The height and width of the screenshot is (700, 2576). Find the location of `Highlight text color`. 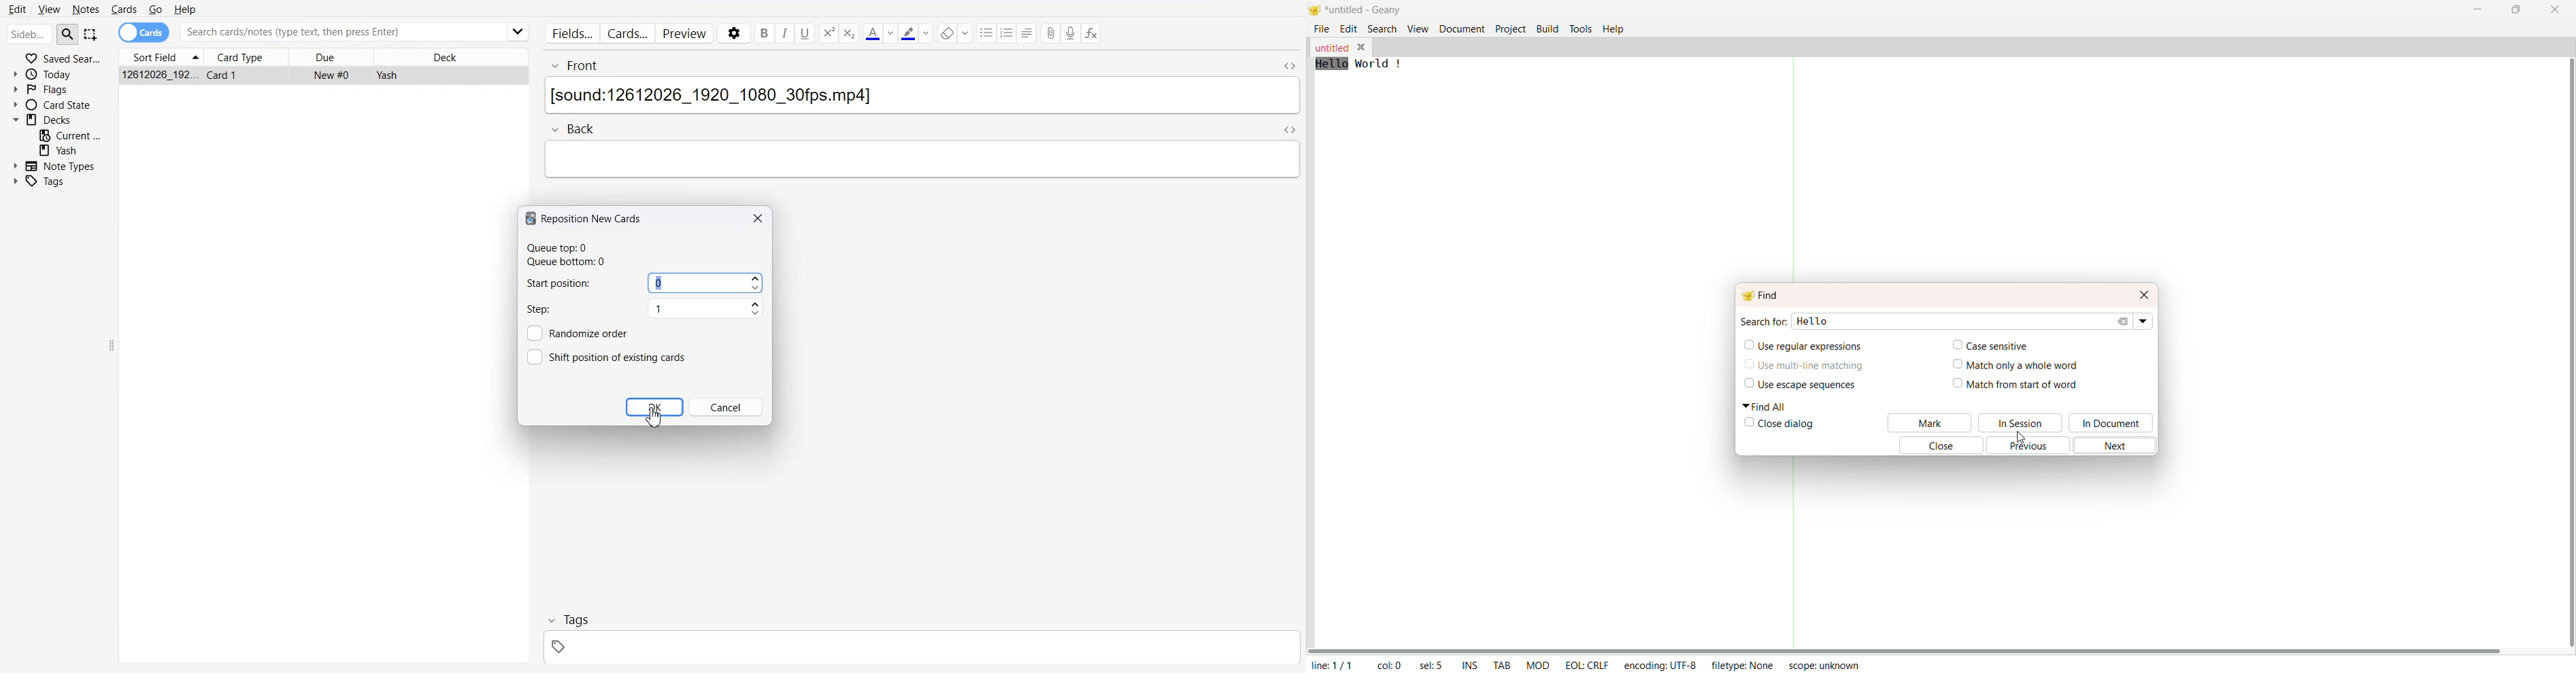

Highlight text color is located at coordinates (916, 33).